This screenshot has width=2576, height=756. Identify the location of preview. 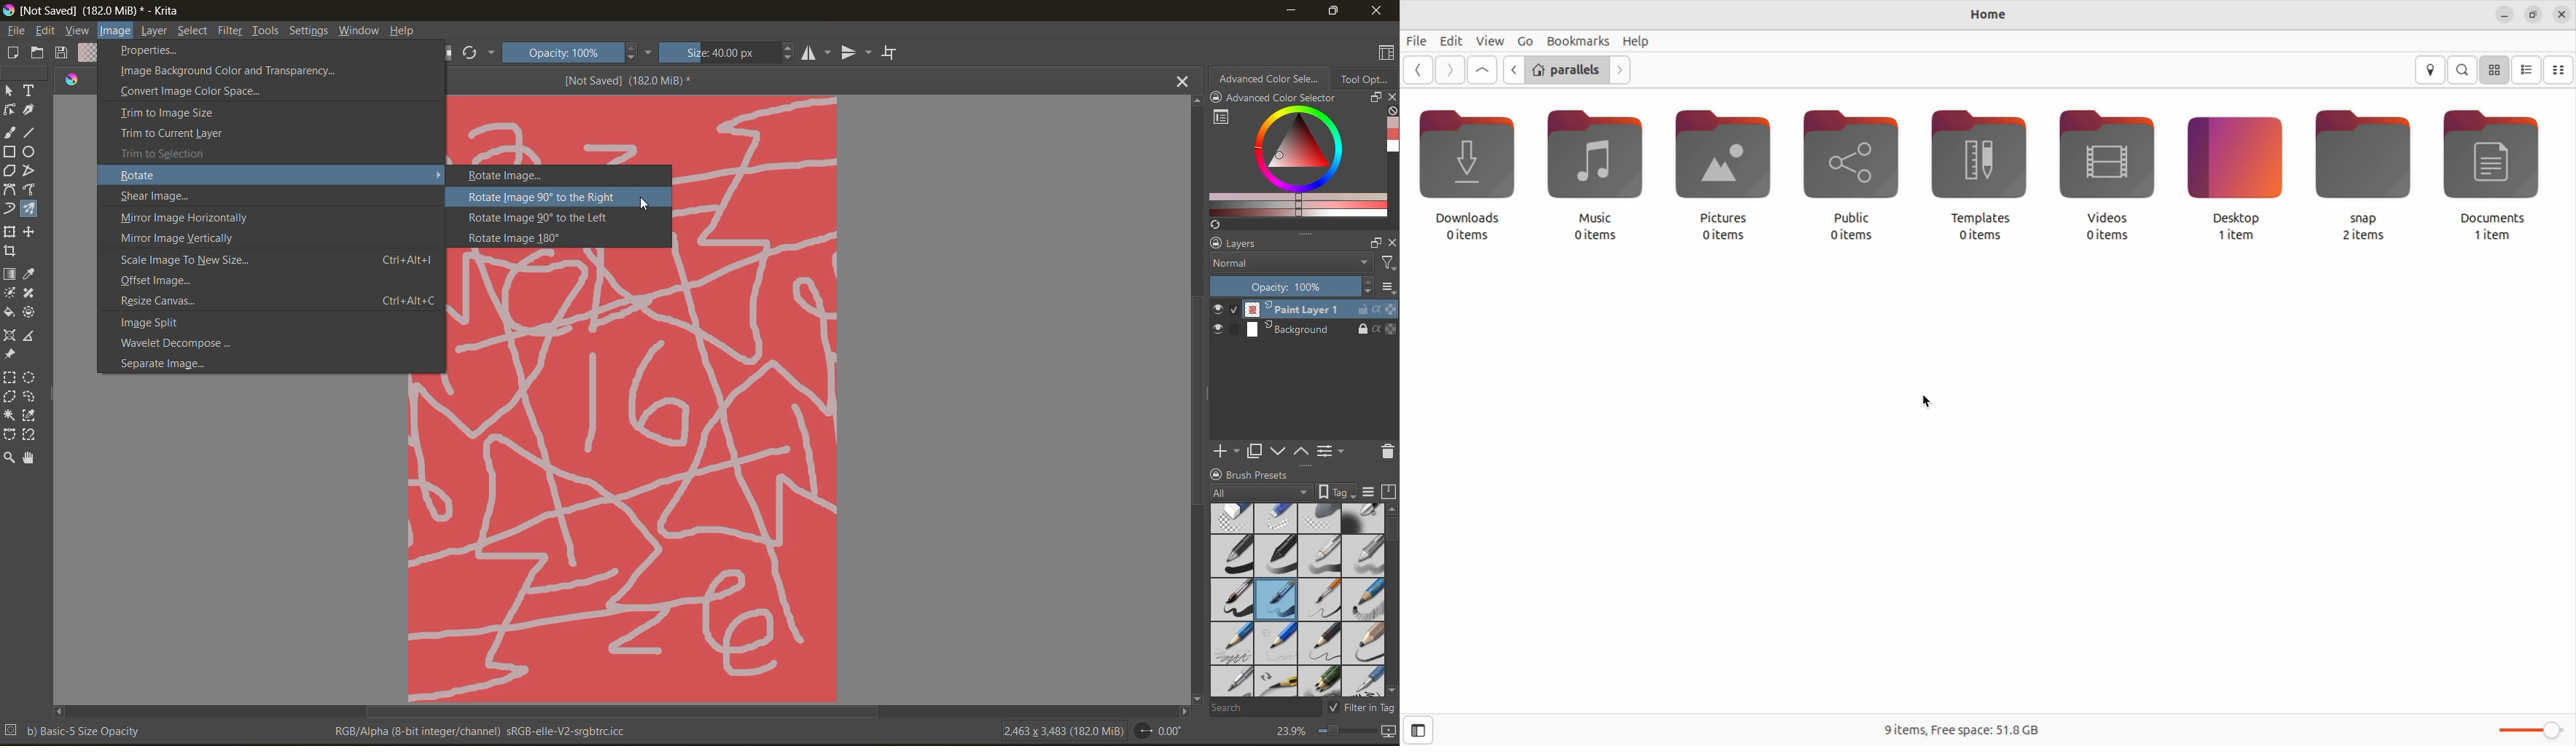
(1220, 321).